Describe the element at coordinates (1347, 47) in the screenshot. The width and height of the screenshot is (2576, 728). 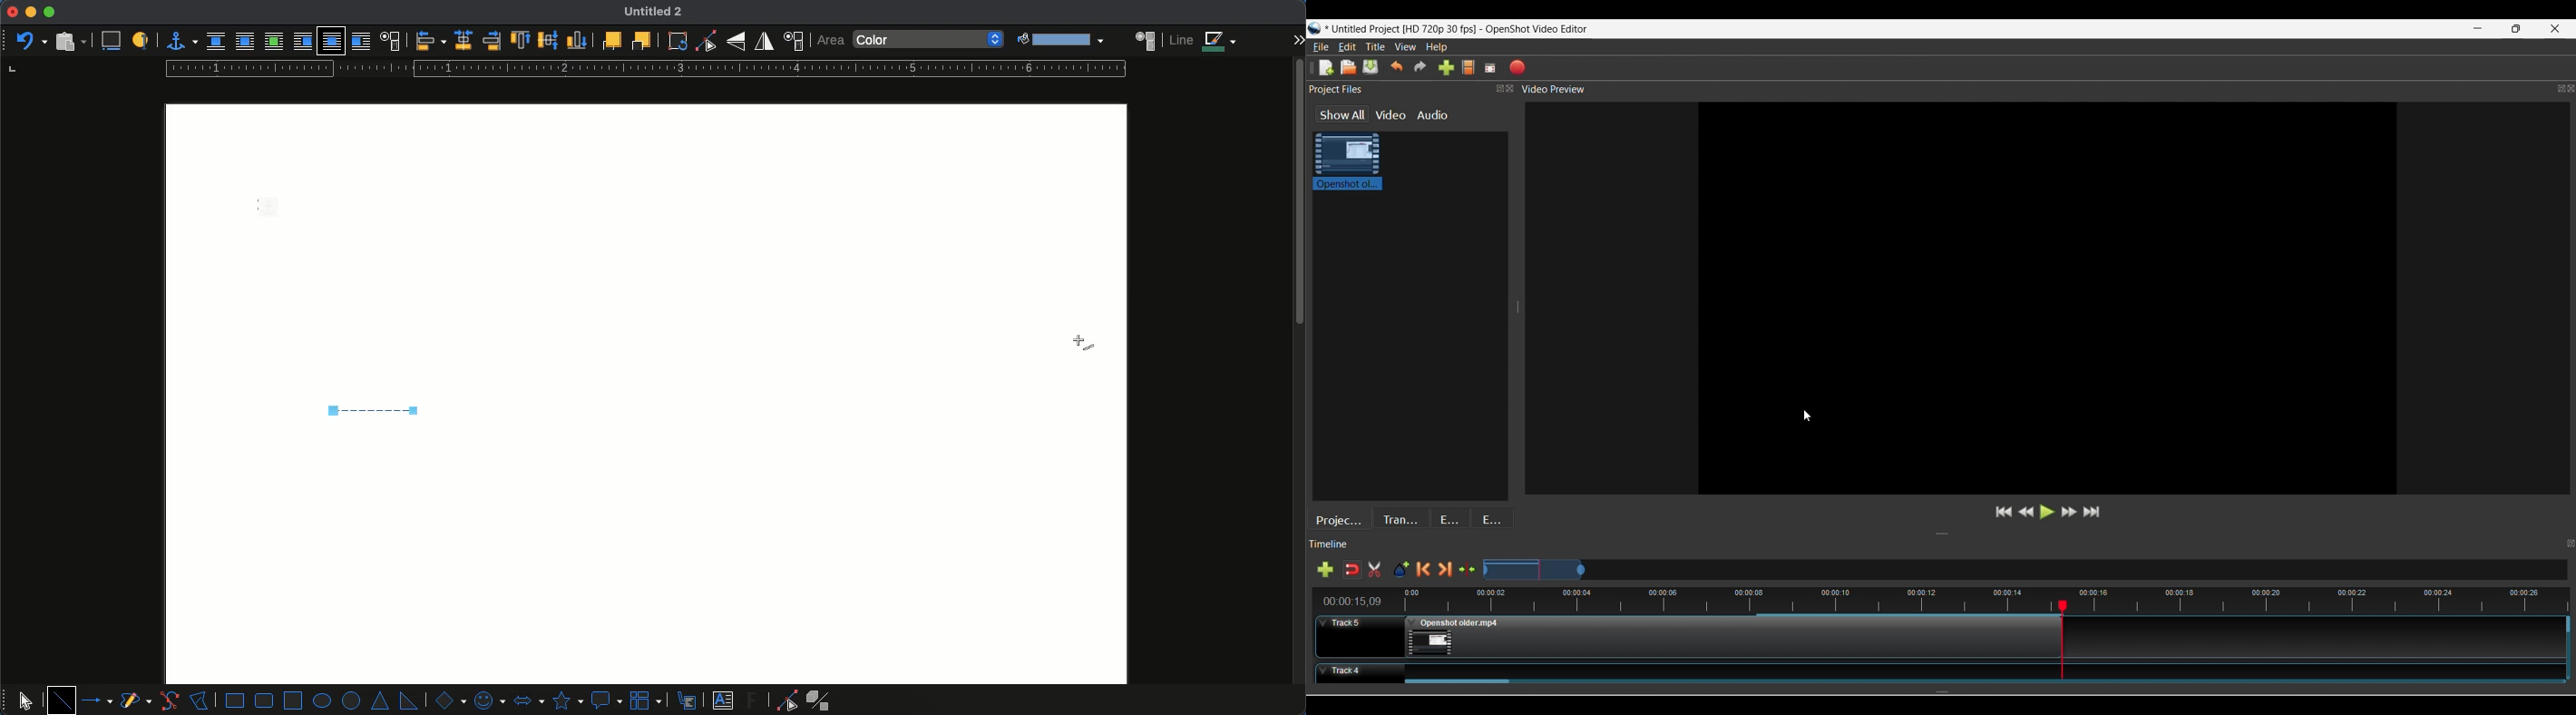
I see `Edit` at that location.